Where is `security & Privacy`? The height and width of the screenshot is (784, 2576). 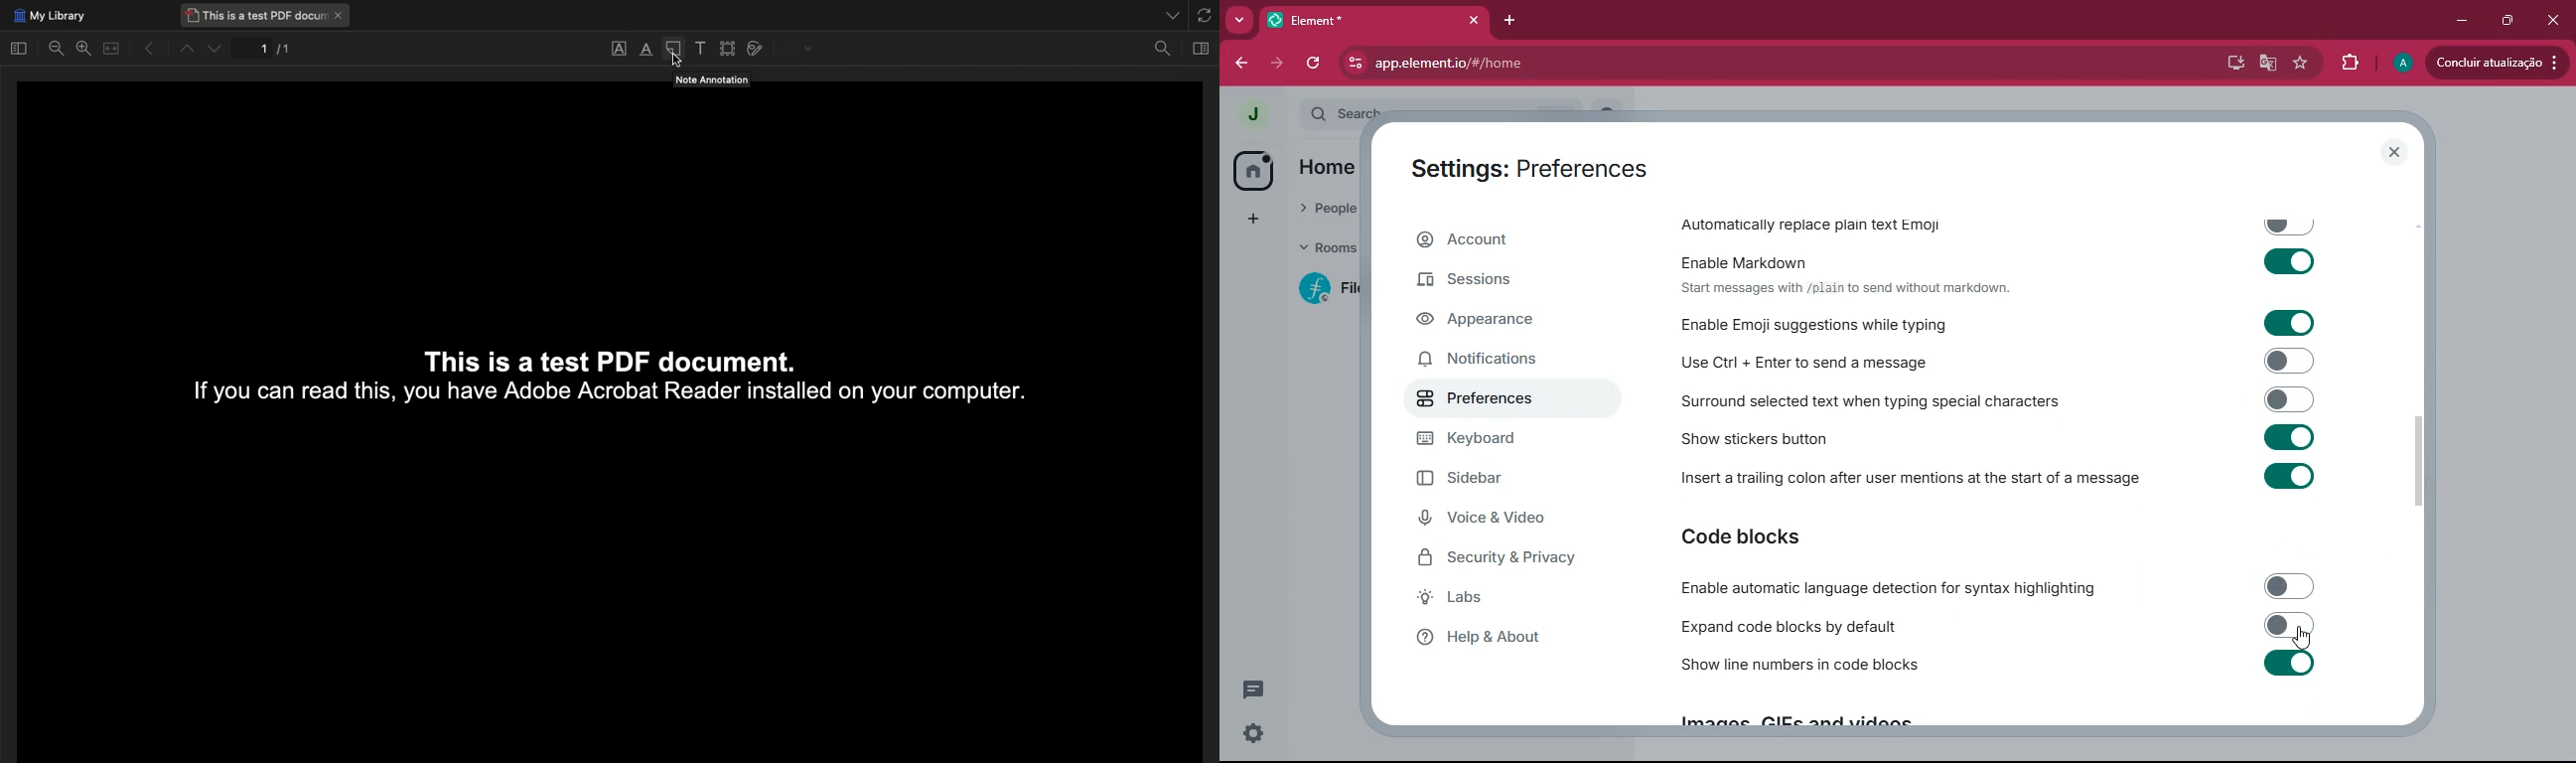
security & Privacy is located at coordinates (1527, 559).